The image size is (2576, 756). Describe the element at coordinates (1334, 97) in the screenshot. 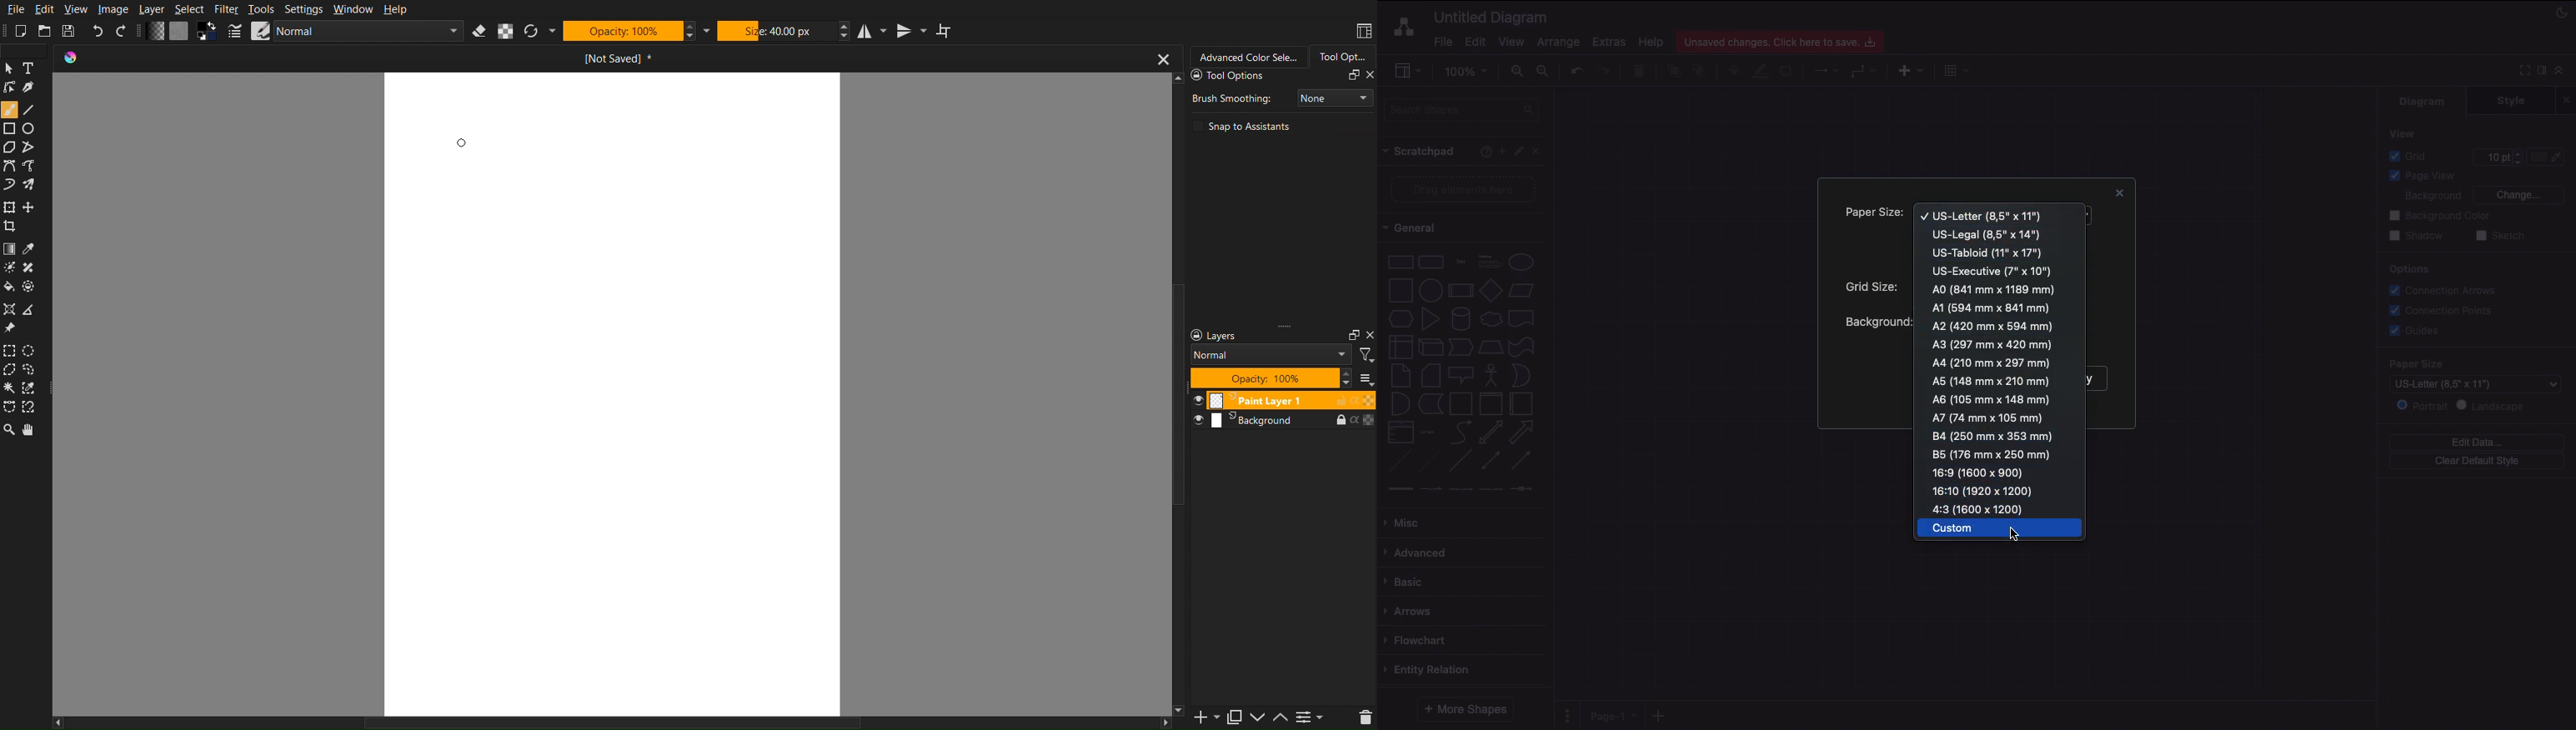

I see `None` at that location.